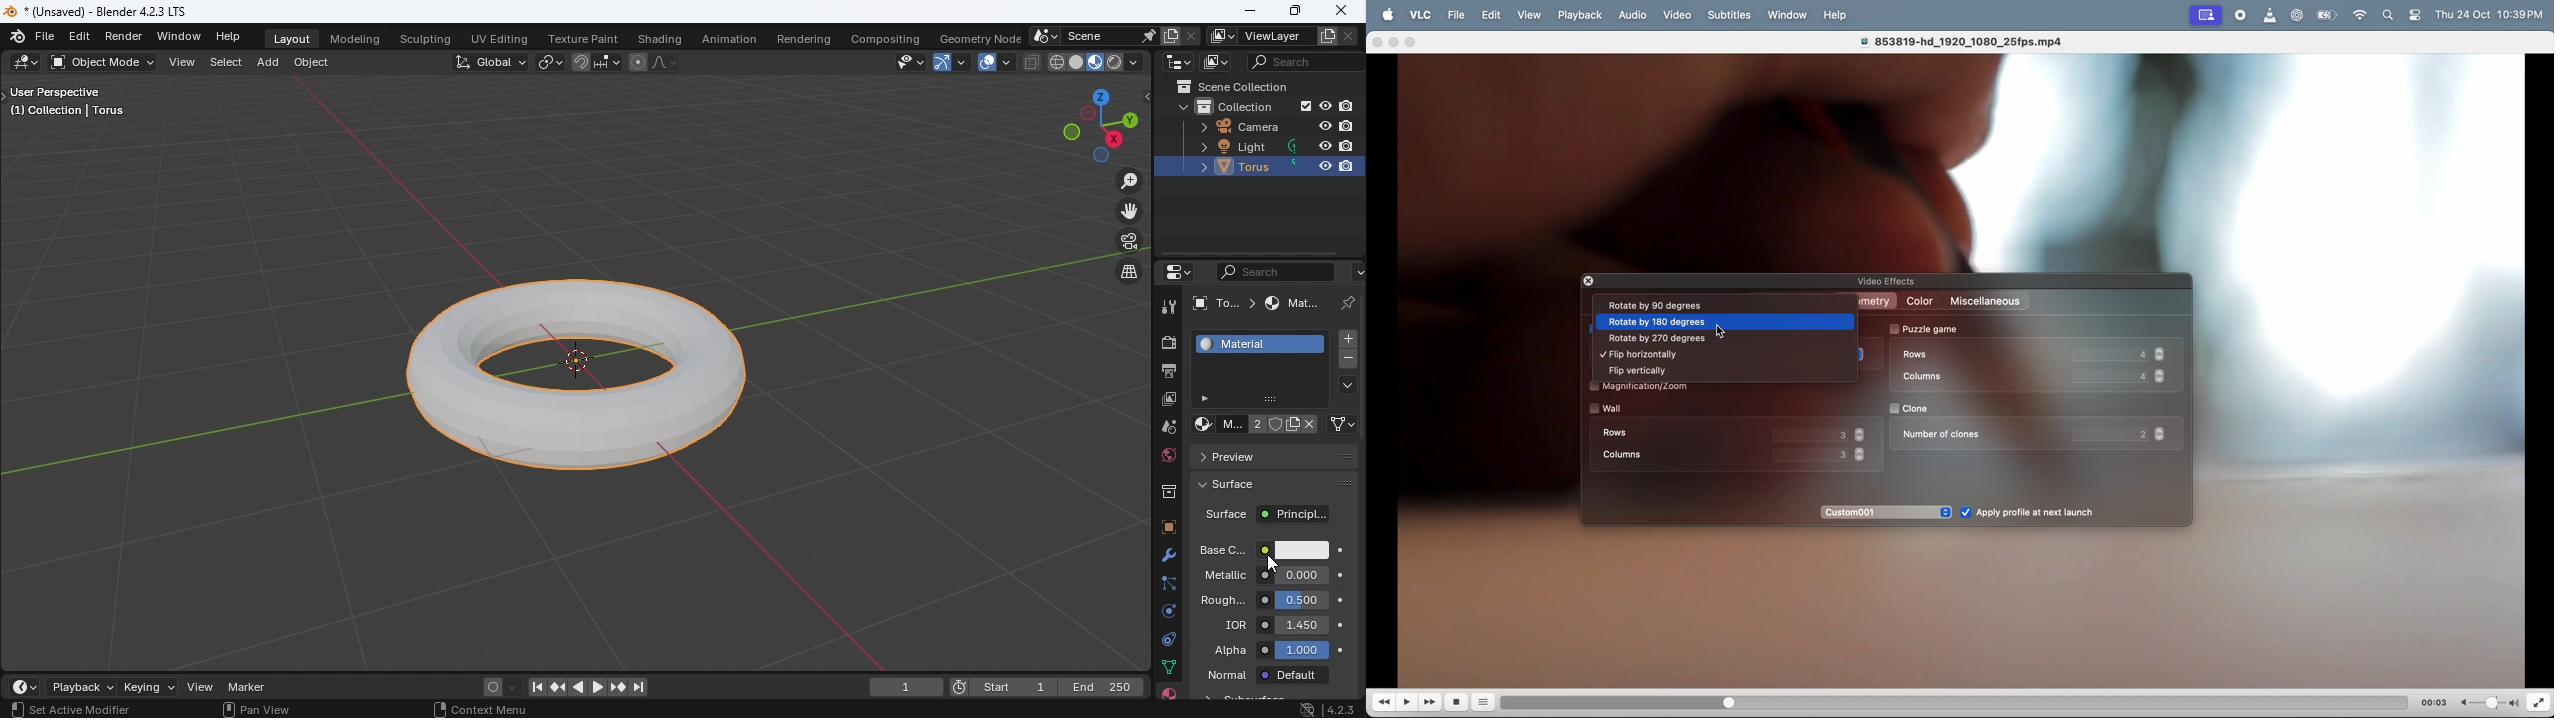 Image resolution: width=2576 pixels, height=728 pixels. What do you see at coordinates (1264, 513) in the screenshot?
I see `Surface` at bounding box center [1264, 513].